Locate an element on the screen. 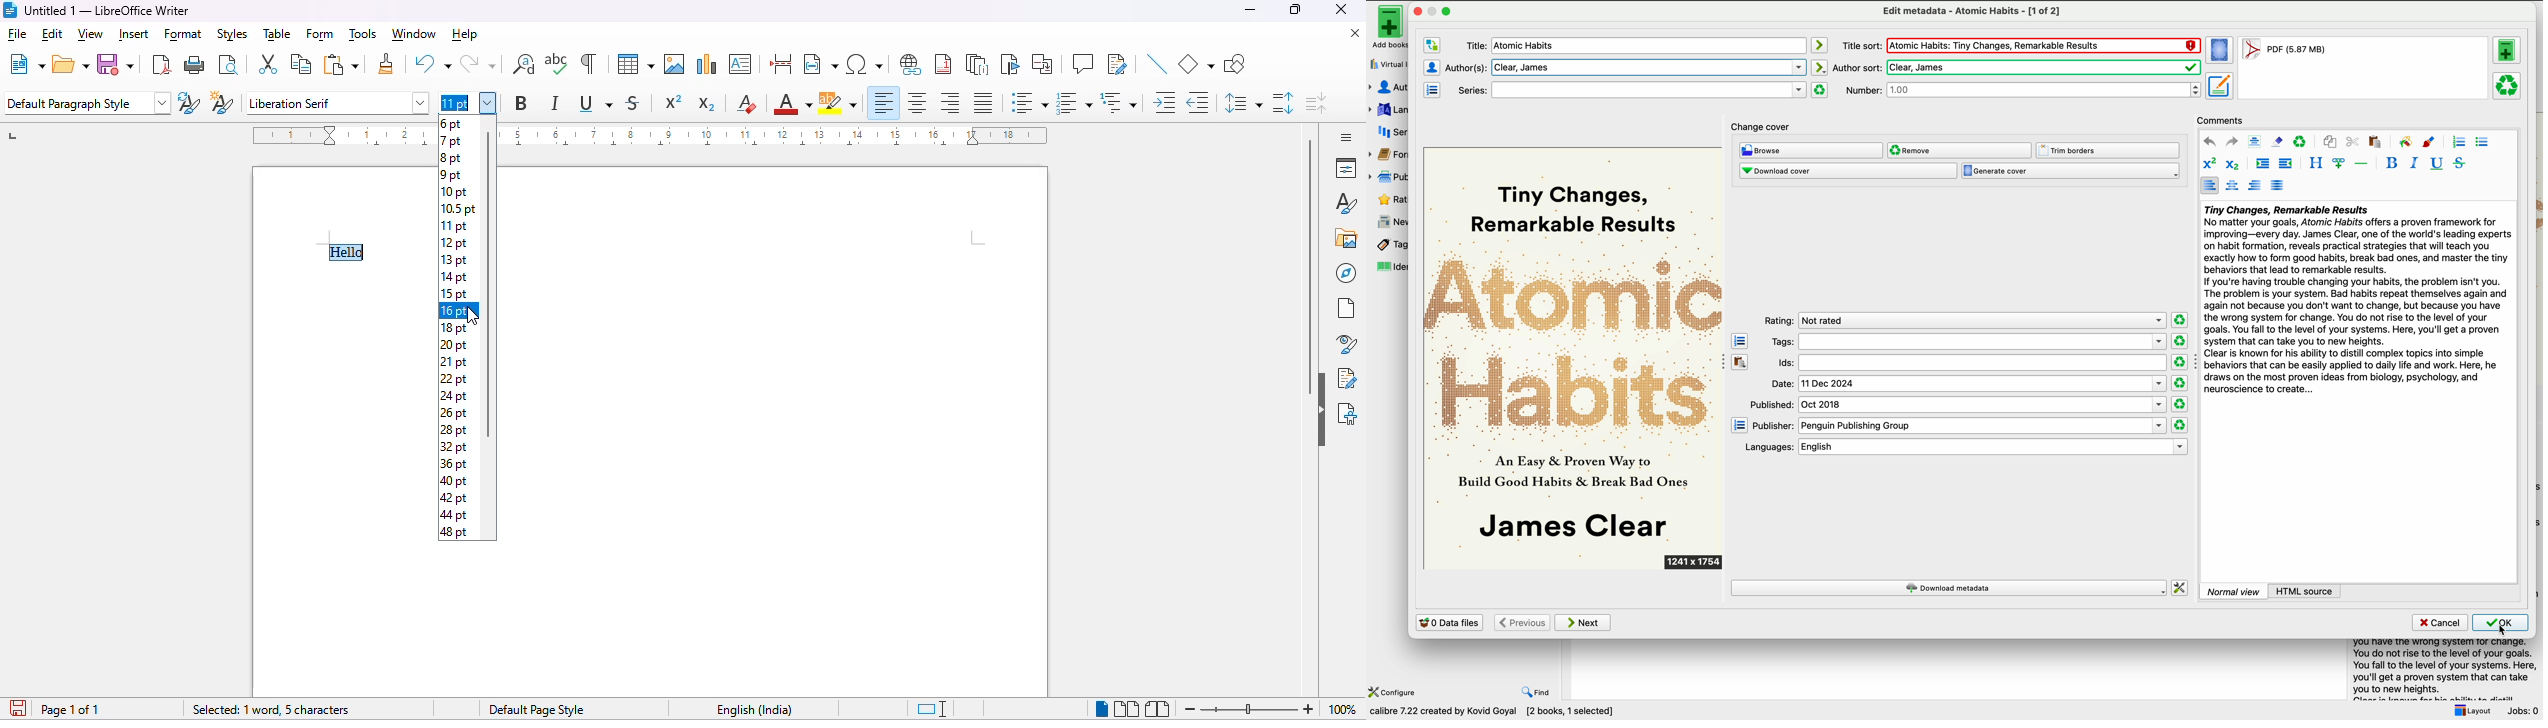 Image resolution: width=2548 pixels, height=728 pixels. 36 pt is located at coordinates (454, 464).